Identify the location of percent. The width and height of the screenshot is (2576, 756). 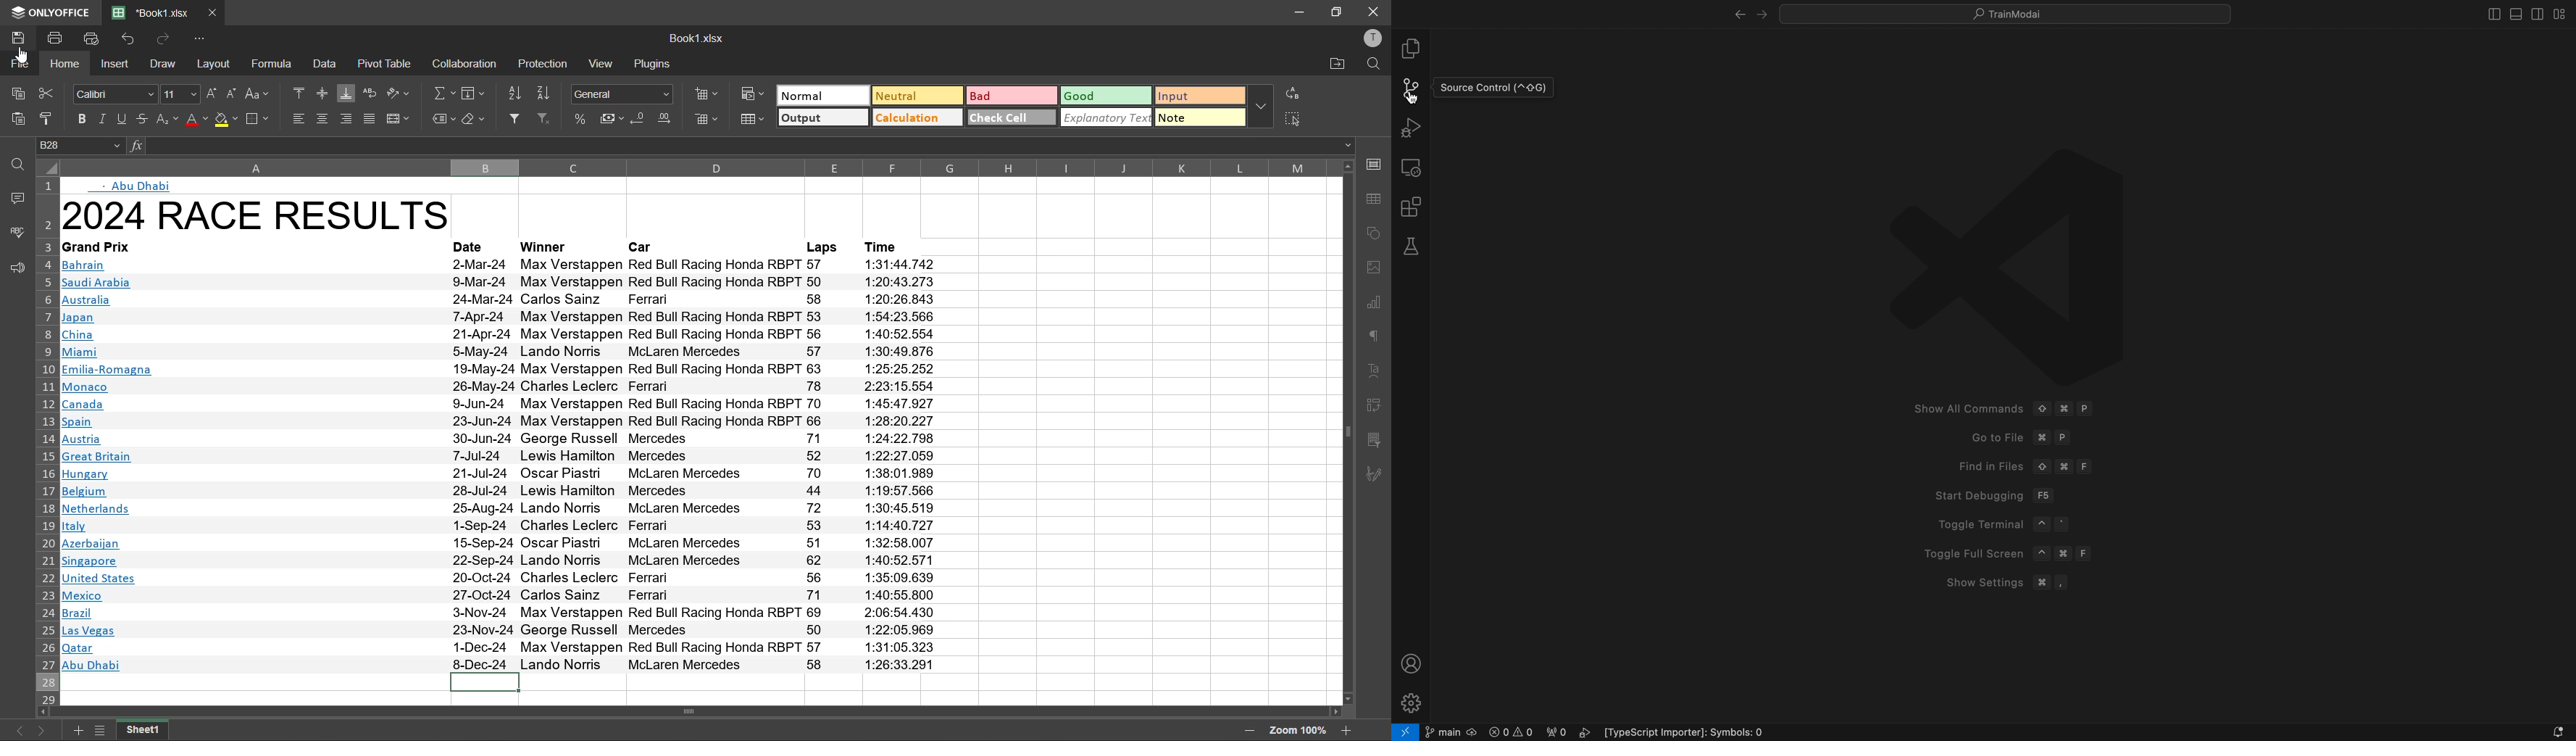
(582, 117).